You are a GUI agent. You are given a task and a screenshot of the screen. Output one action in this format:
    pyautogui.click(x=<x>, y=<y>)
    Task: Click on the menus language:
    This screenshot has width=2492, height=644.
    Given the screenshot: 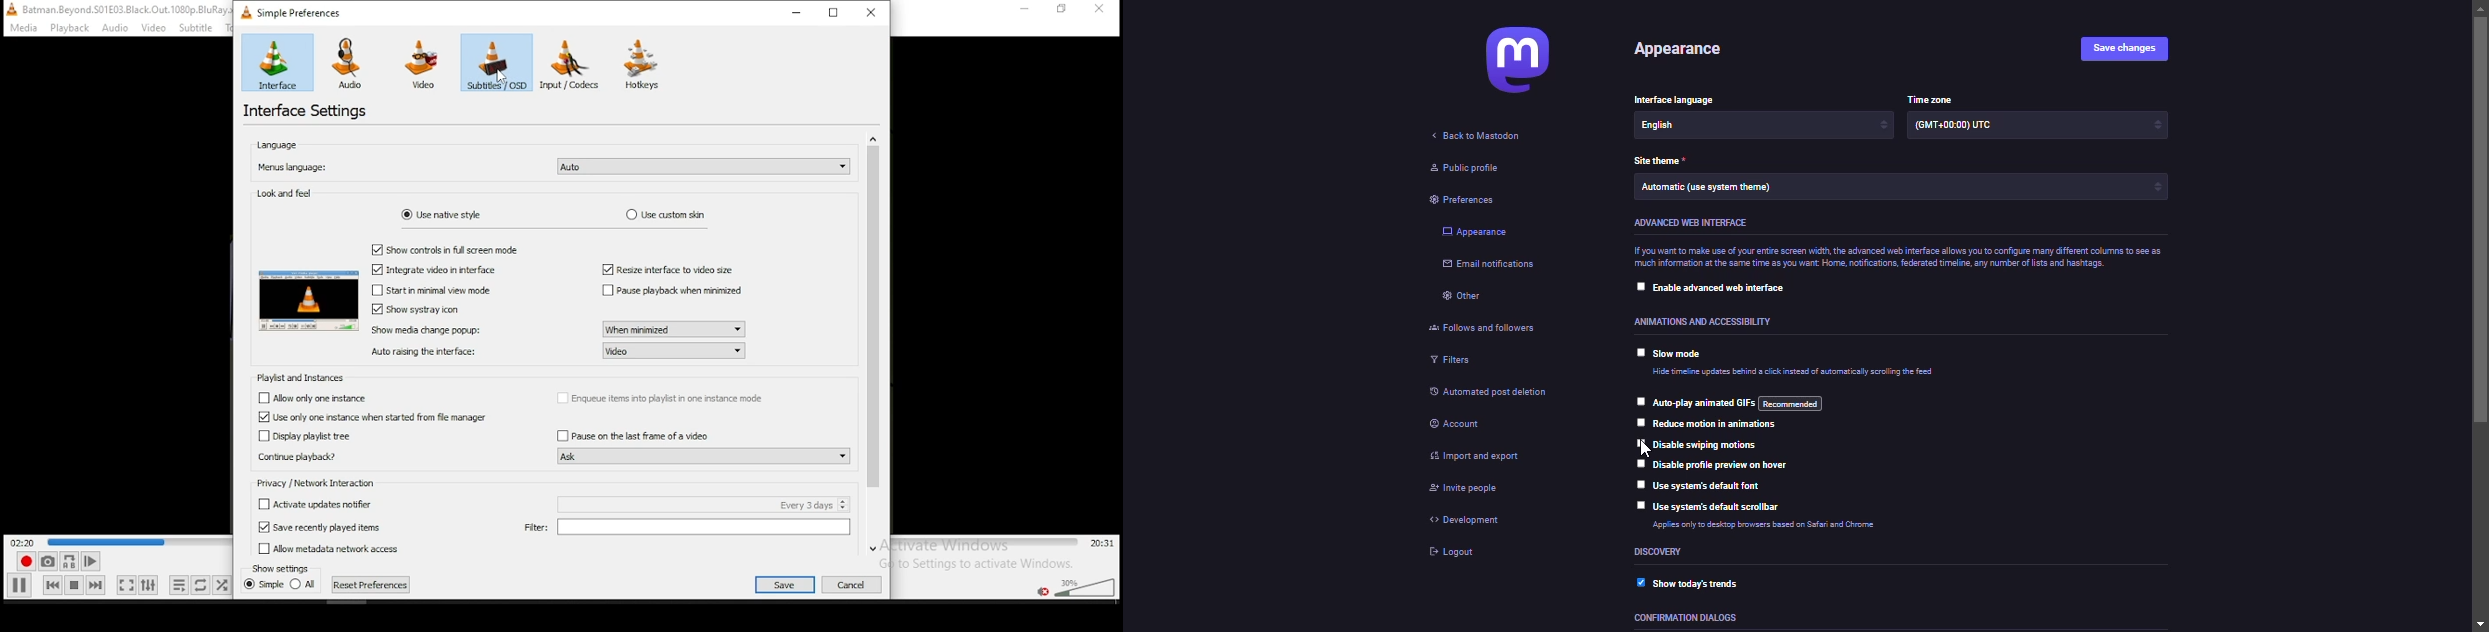 What is the action you would take?
    pyautogui.click(x=293, y=168)
    